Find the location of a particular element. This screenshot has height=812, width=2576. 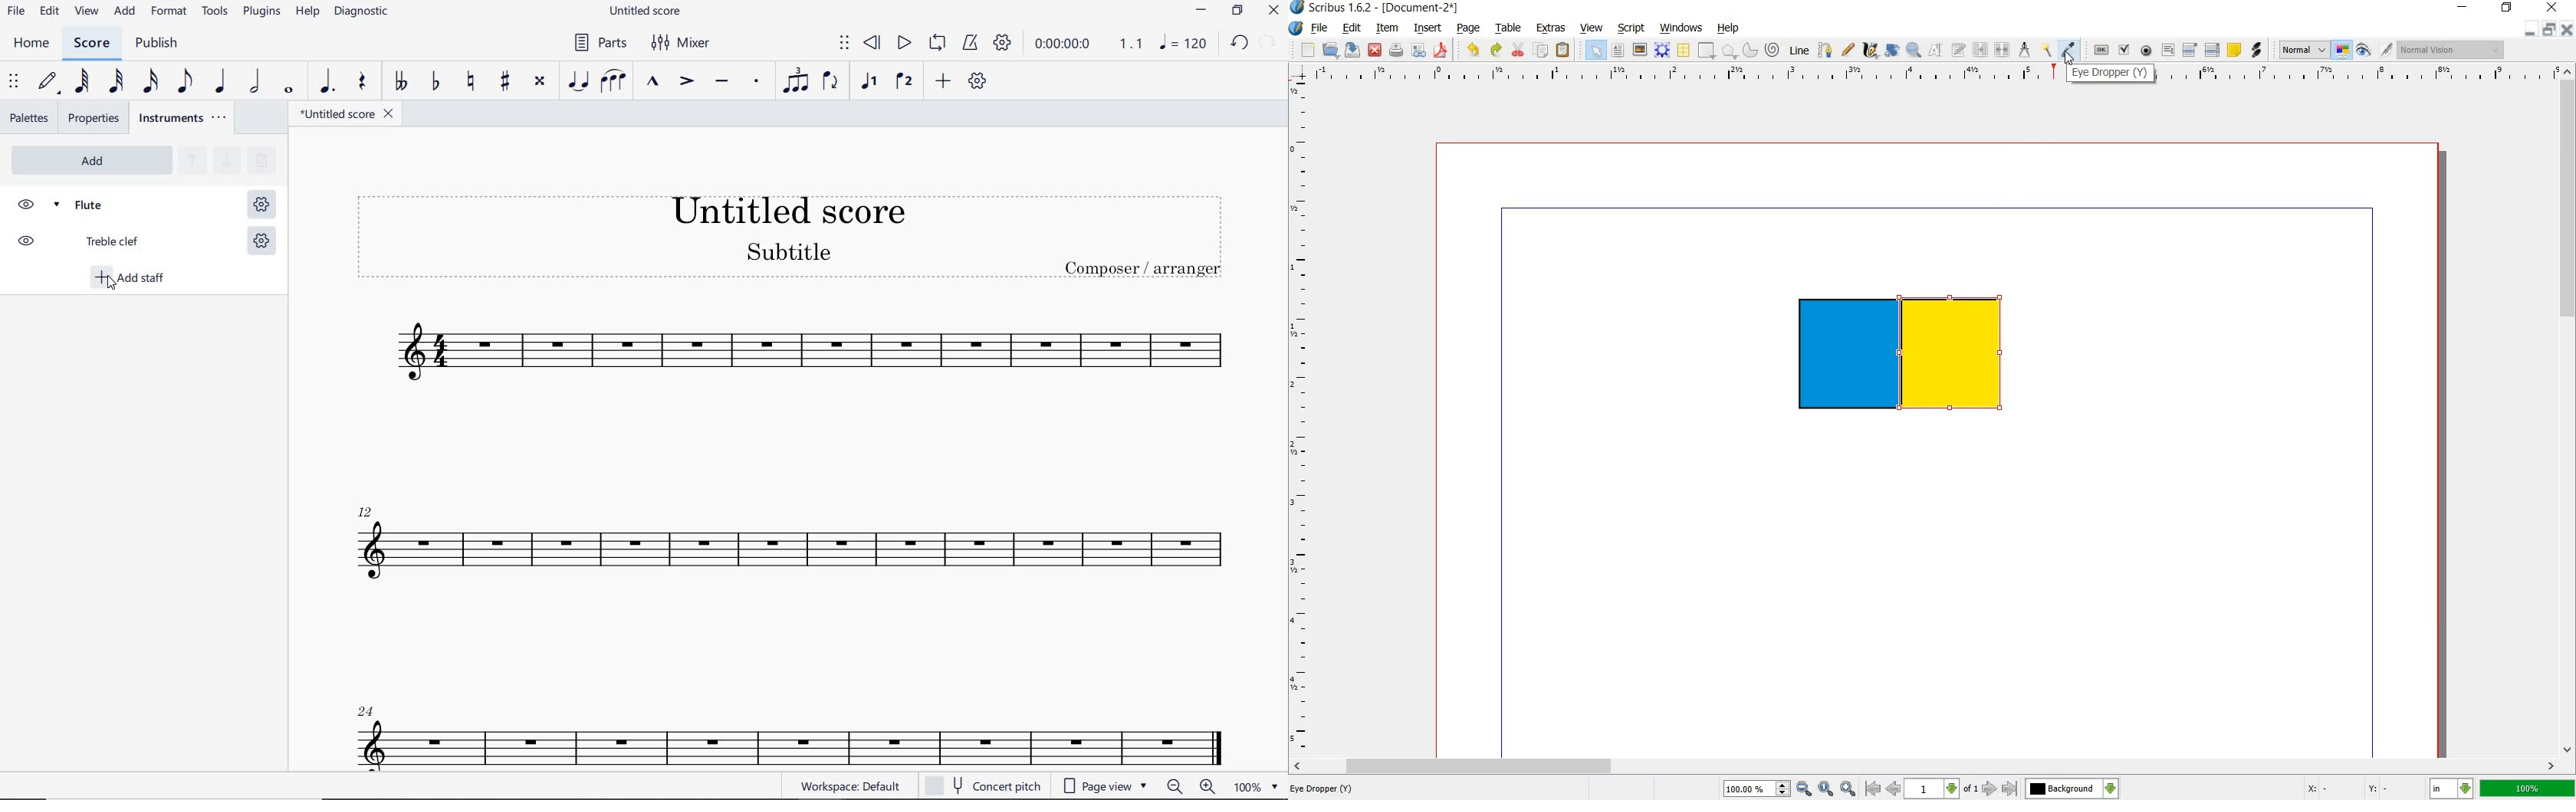

normal is located at coordinates (2304, 50).